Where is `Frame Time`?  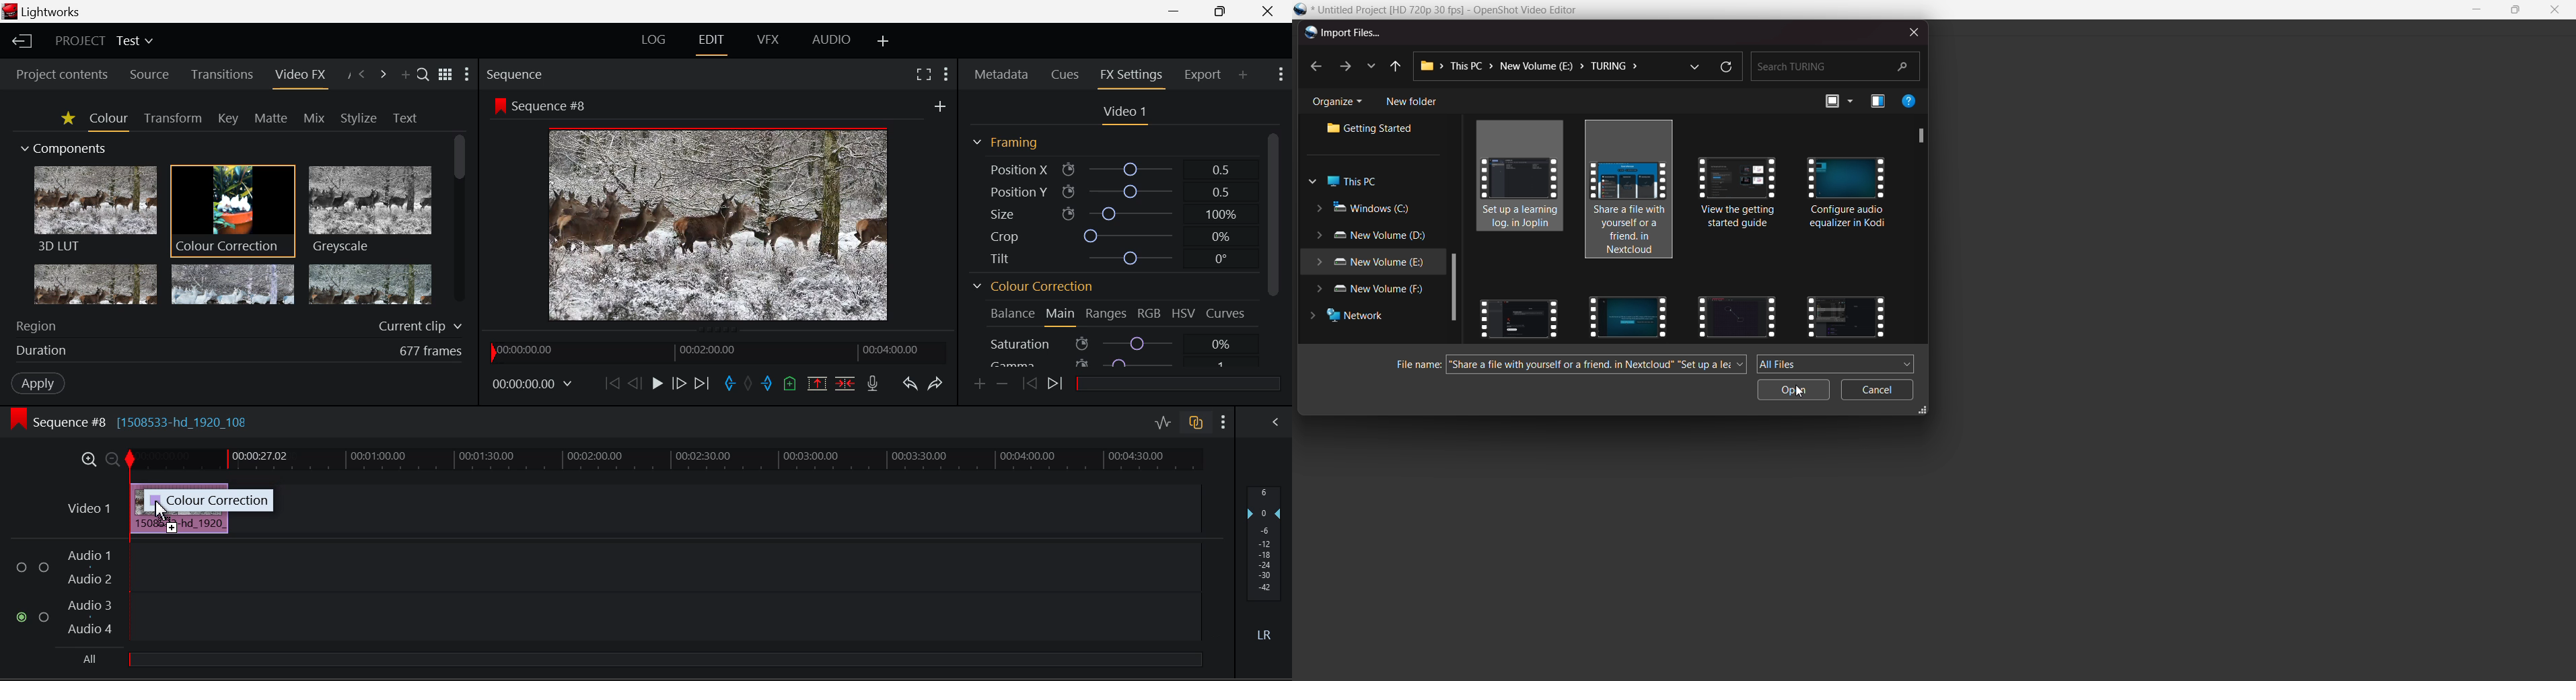 Frame Time is located at coordinates (532, 386).